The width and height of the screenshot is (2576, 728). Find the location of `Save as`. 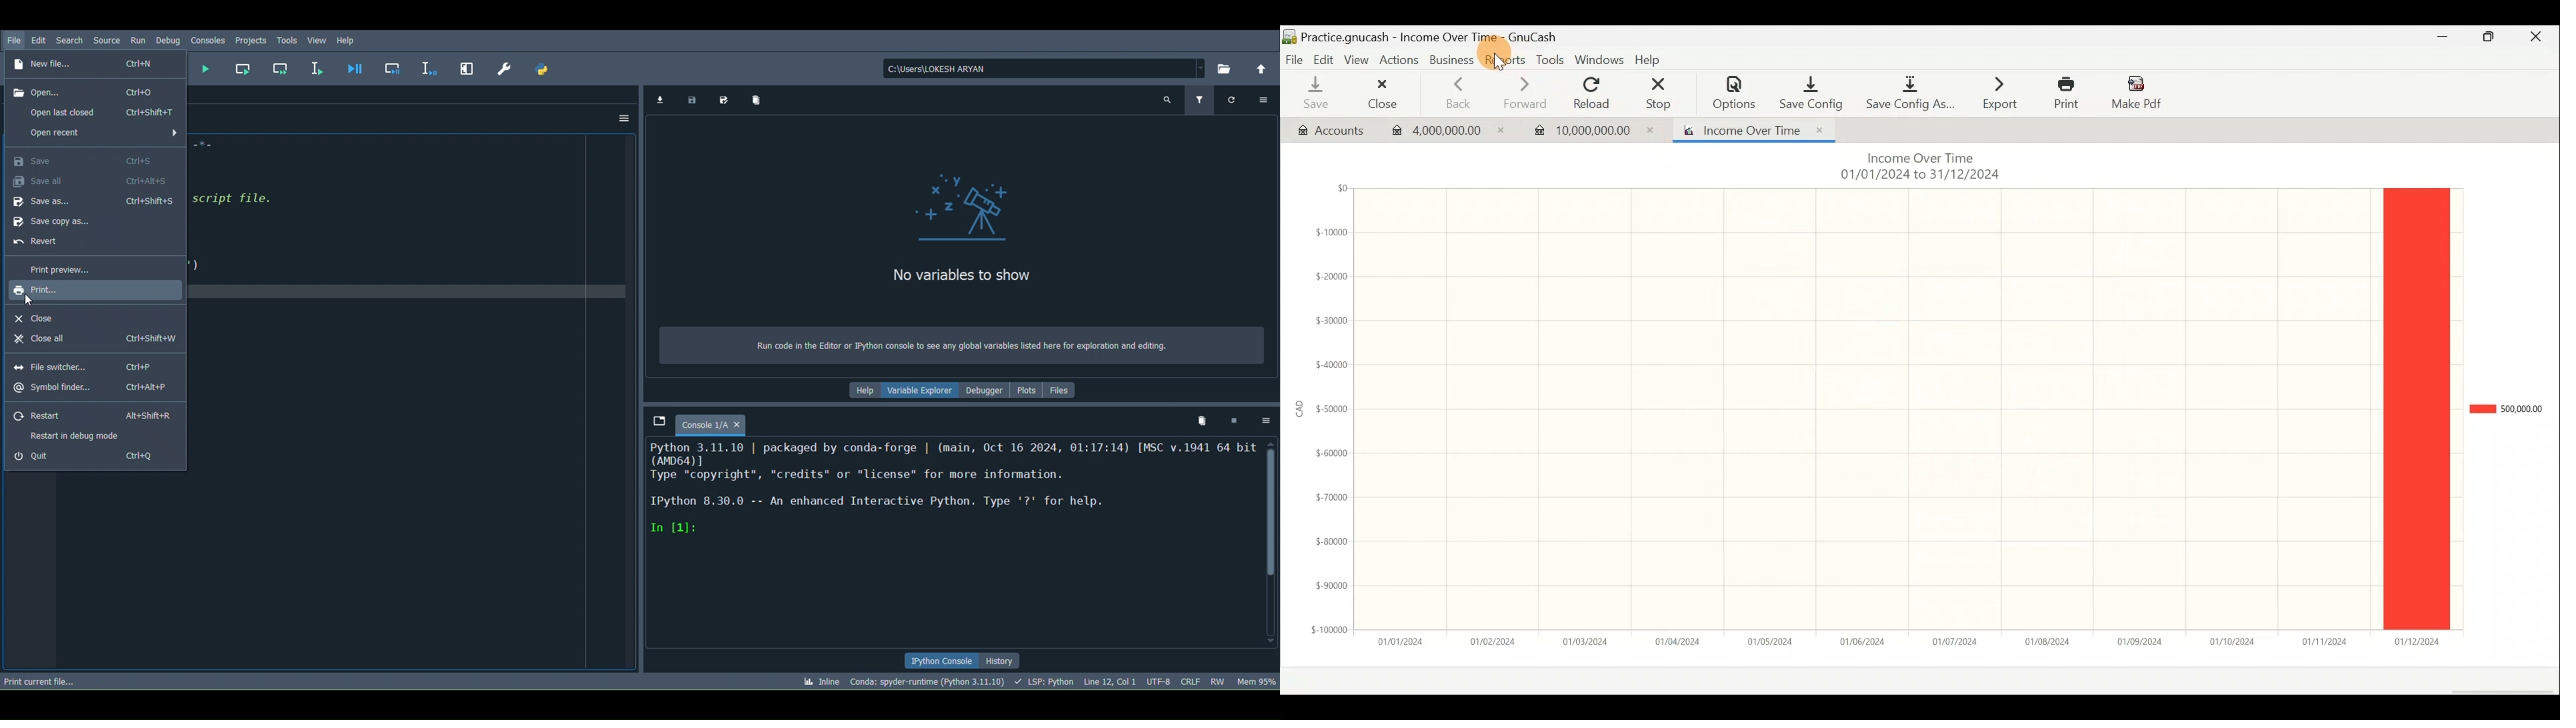

Save as is located at coordinates (93, 205).